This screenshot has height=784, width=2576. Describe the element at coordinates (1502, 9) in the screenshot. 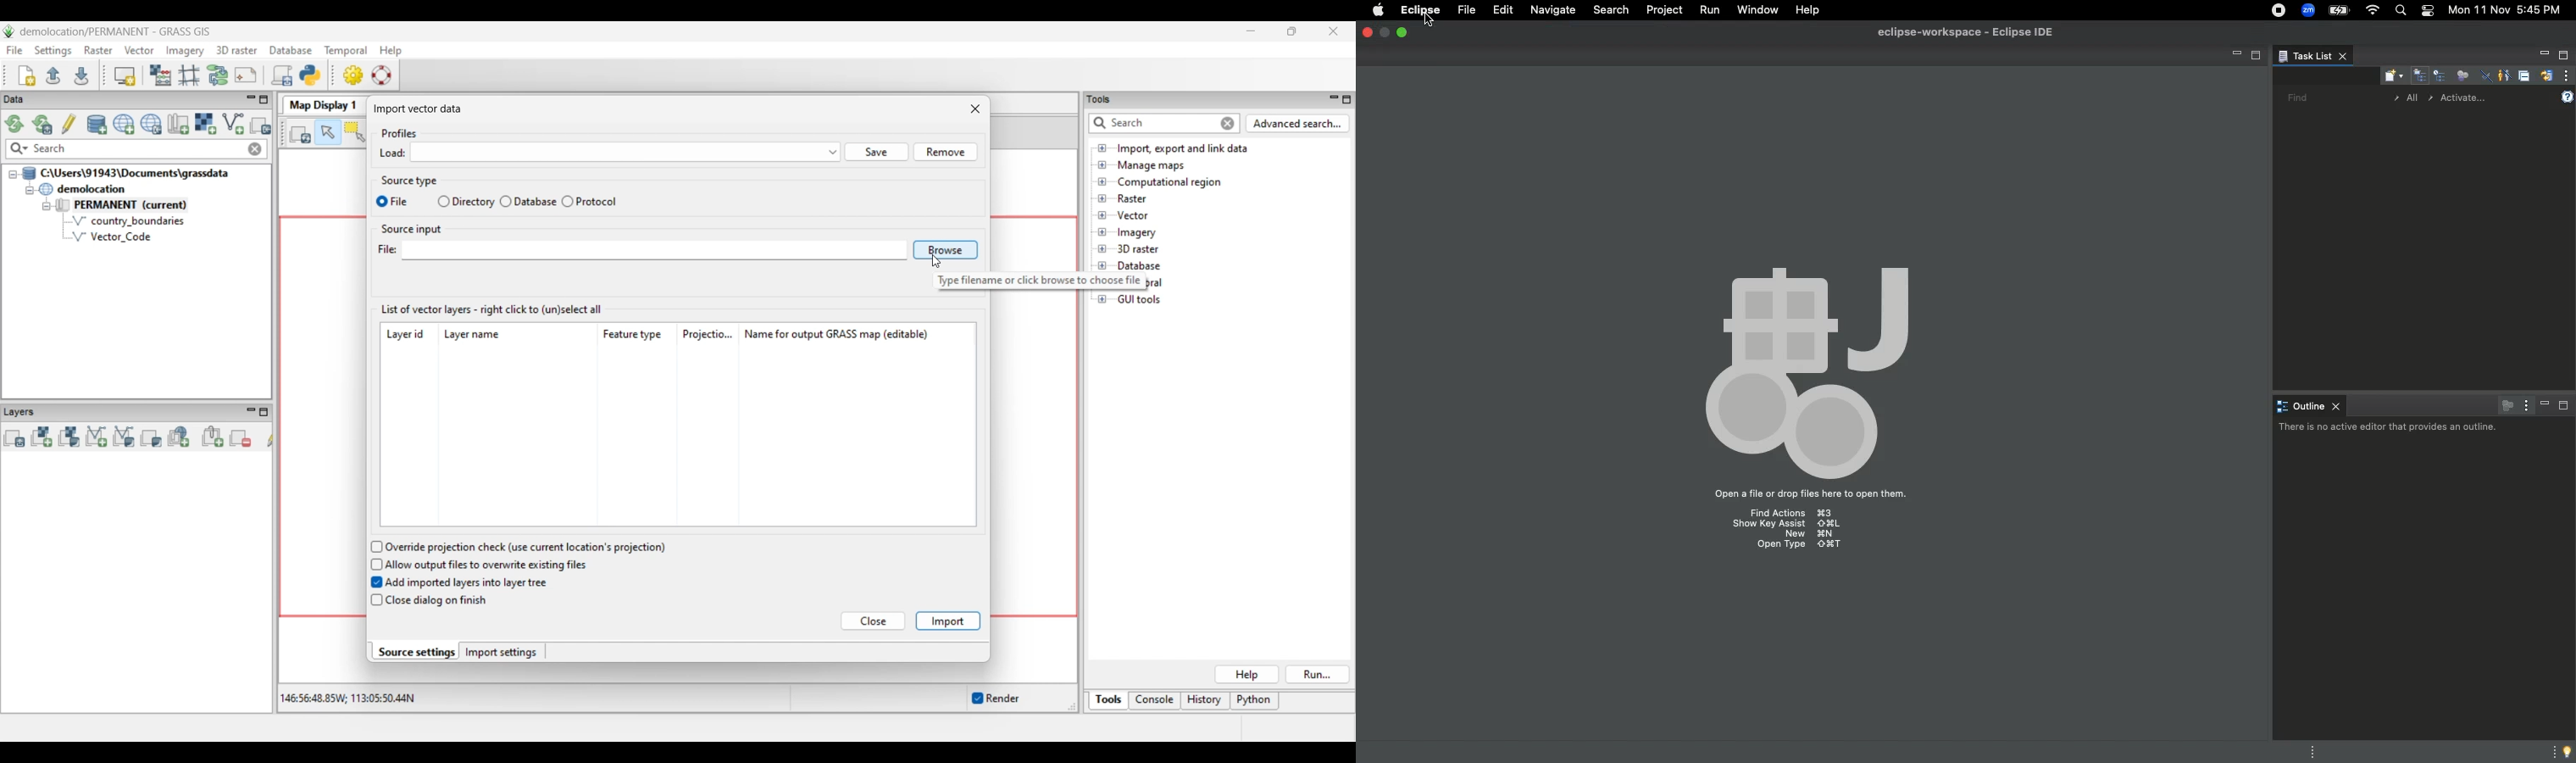

I see `Edit` at that location.